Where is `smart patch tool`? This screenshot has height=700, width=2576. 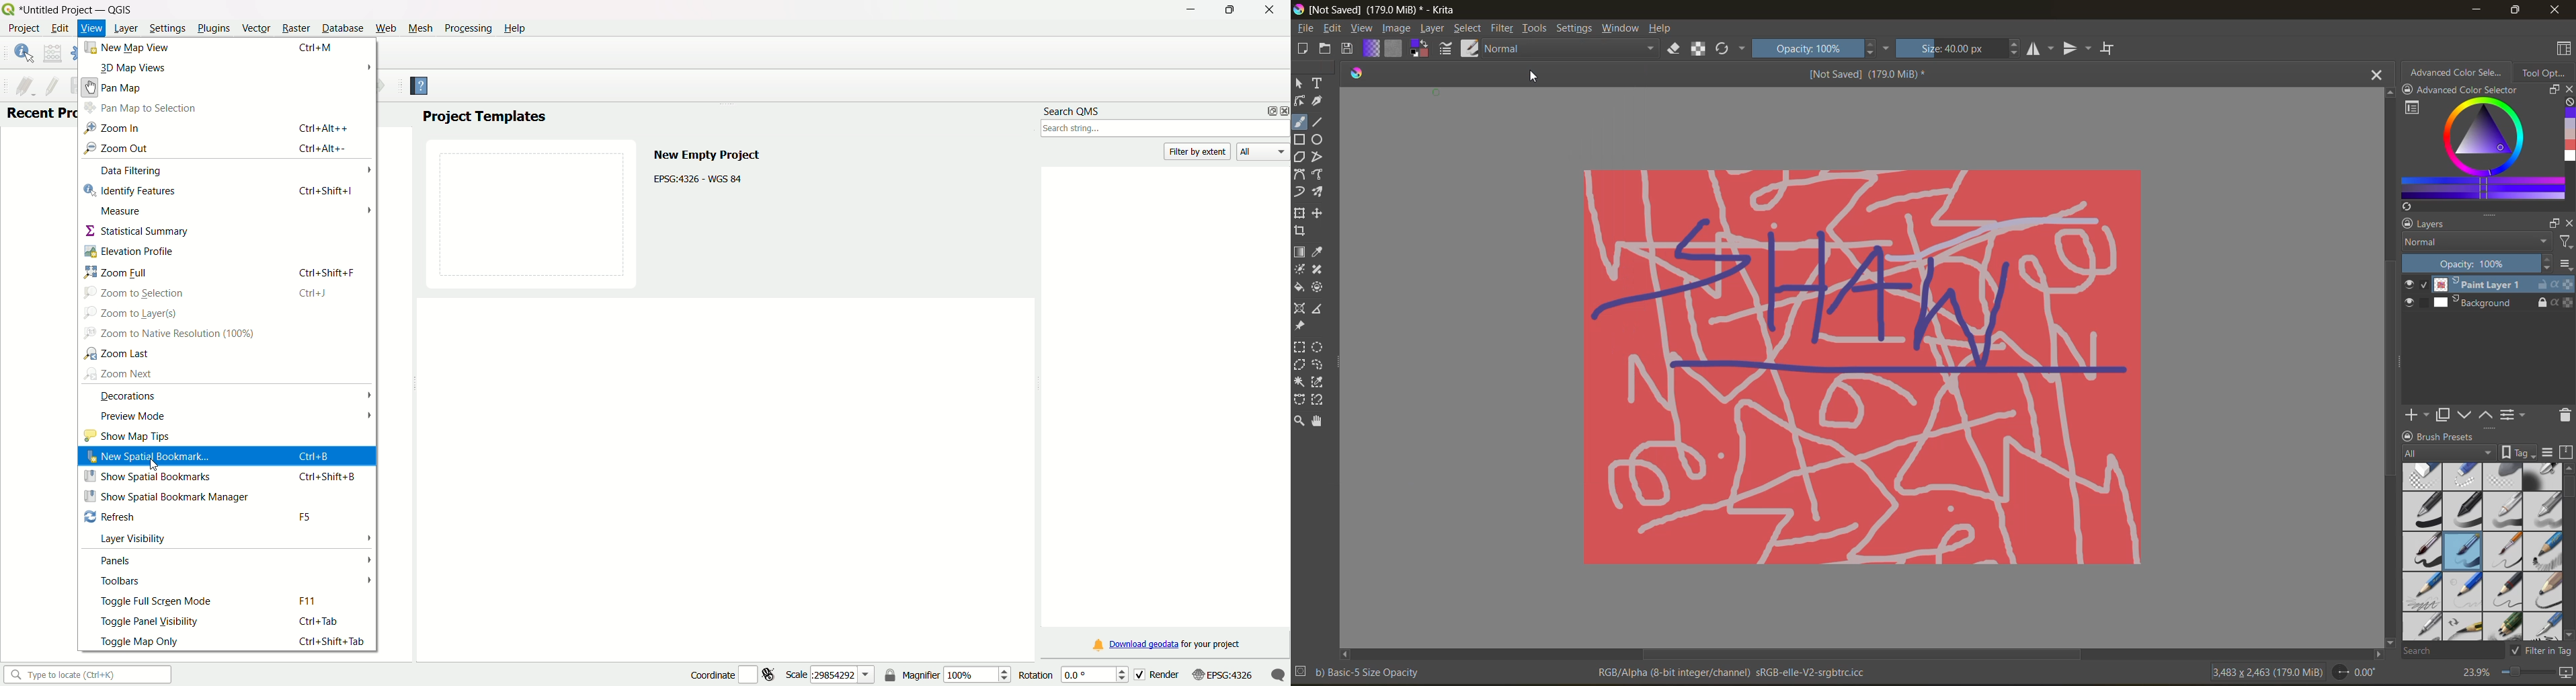 smart patch tool is located at coordinates (1318, 271).